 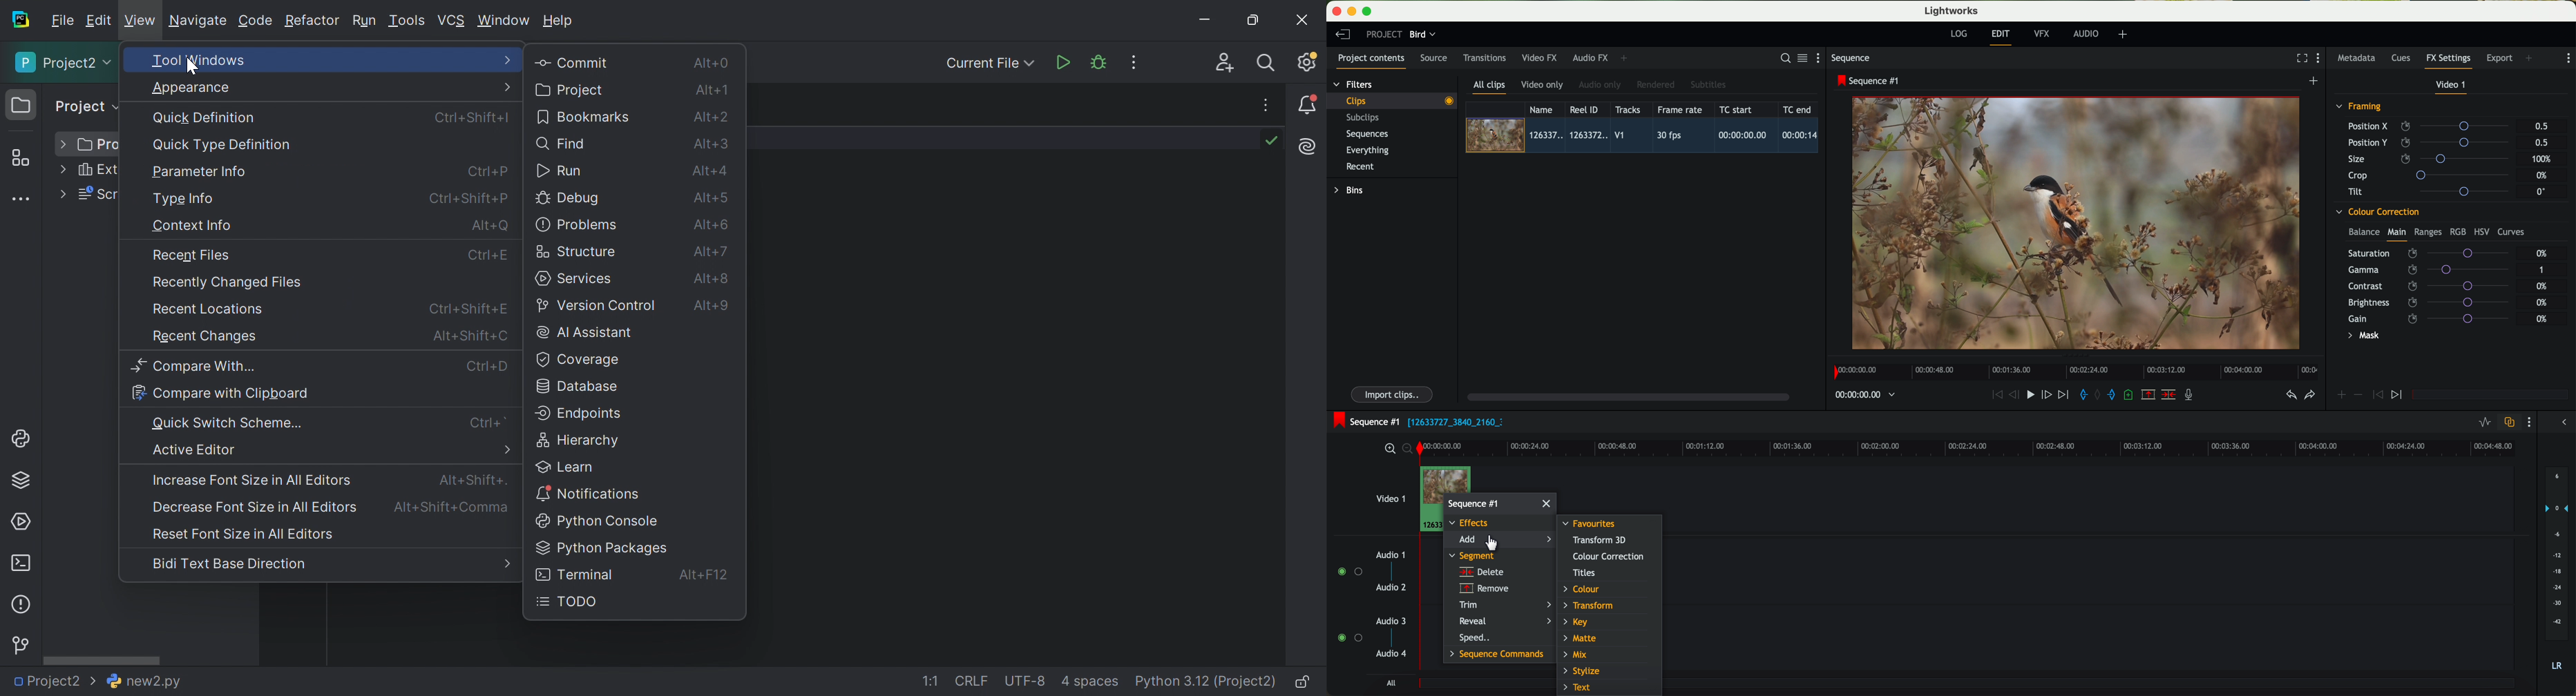 I want to click on Decrease font size in all edotors, so click(x=255, y=508).